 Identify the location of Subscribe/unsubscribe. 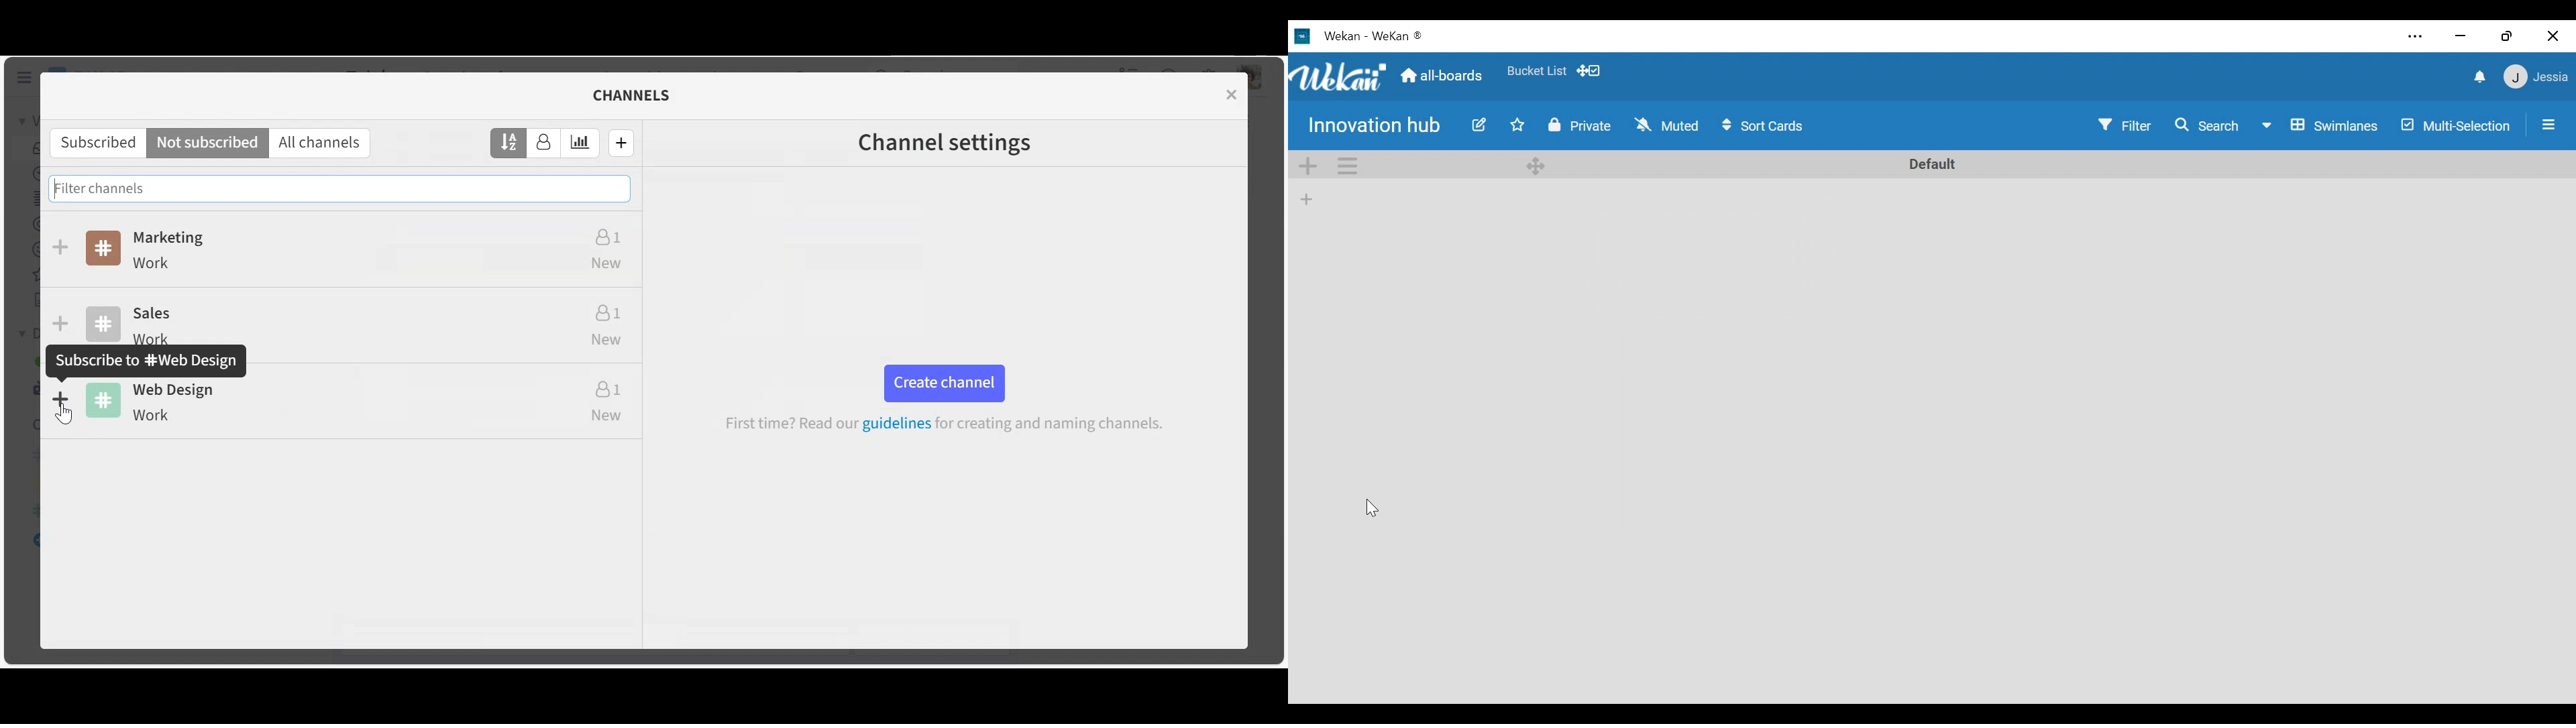
(62, 245).